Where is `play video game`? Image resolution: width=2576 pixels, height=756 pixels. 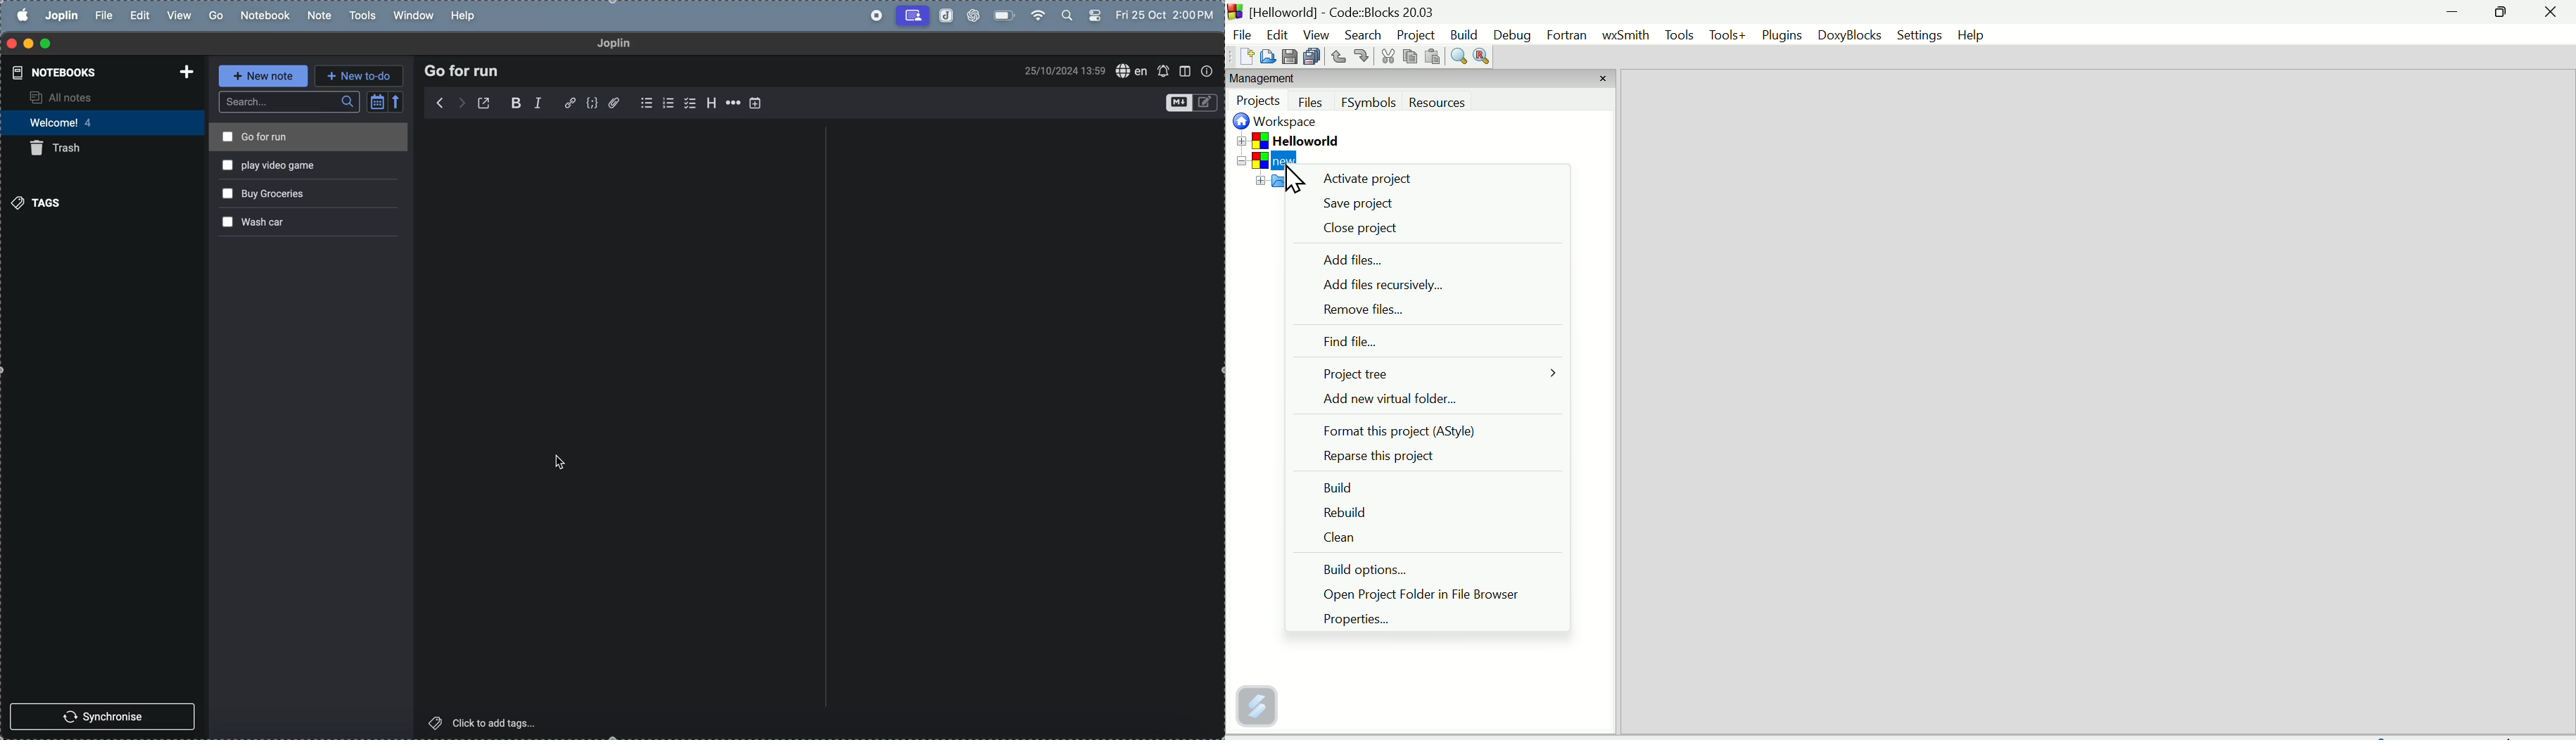 play video game is located at coordinates (263, 167).